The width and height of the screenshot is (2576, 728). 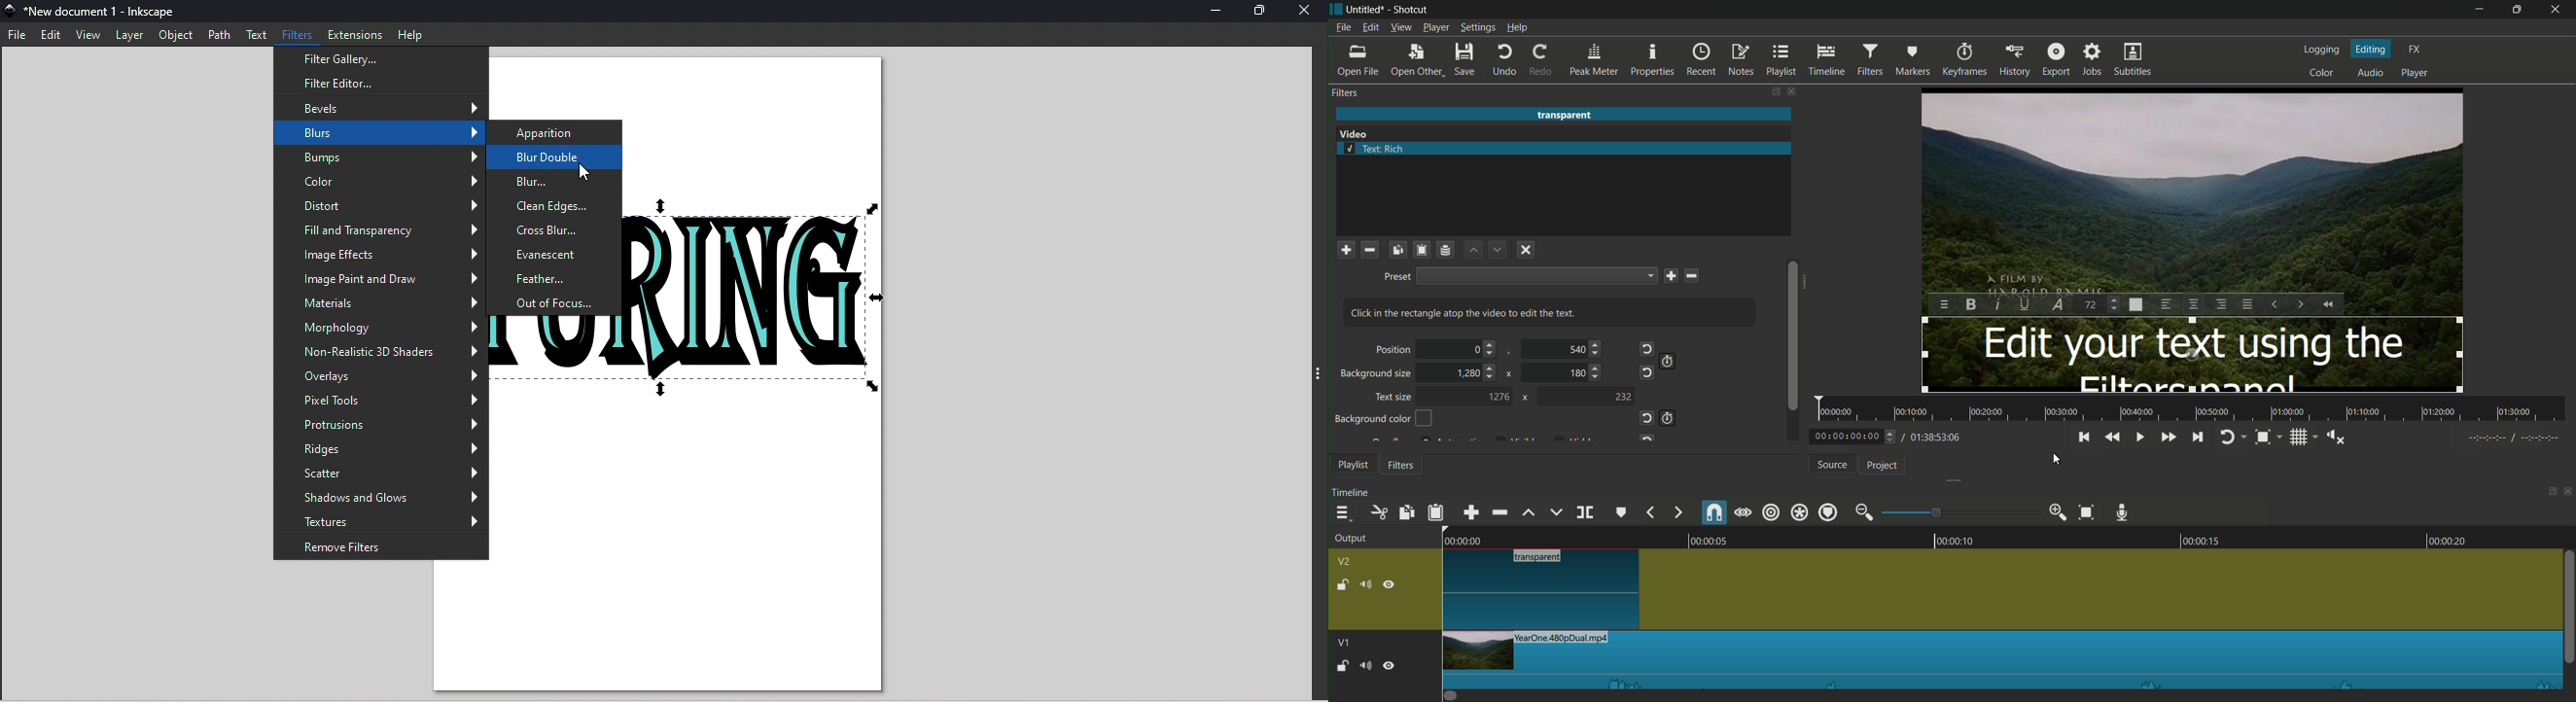 I want to click on Text, so click(x=259, y=35).